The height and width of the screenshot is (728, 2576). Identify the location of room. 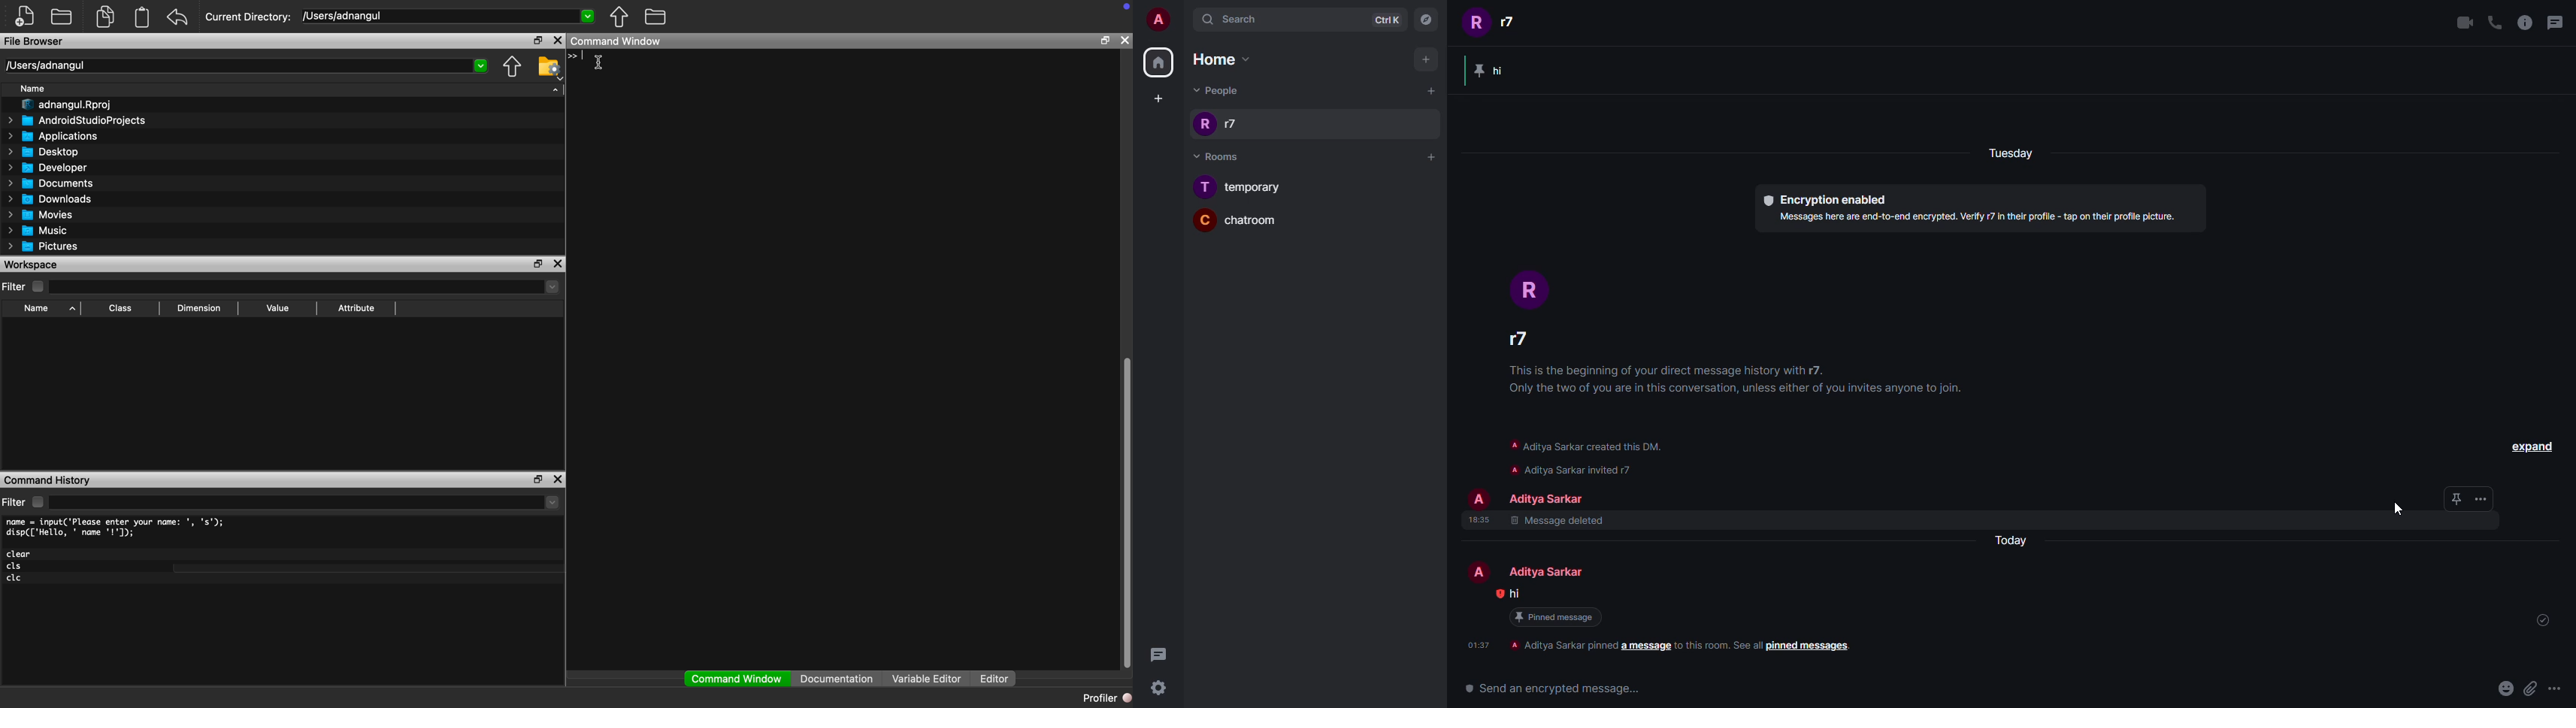
(1243, 188).